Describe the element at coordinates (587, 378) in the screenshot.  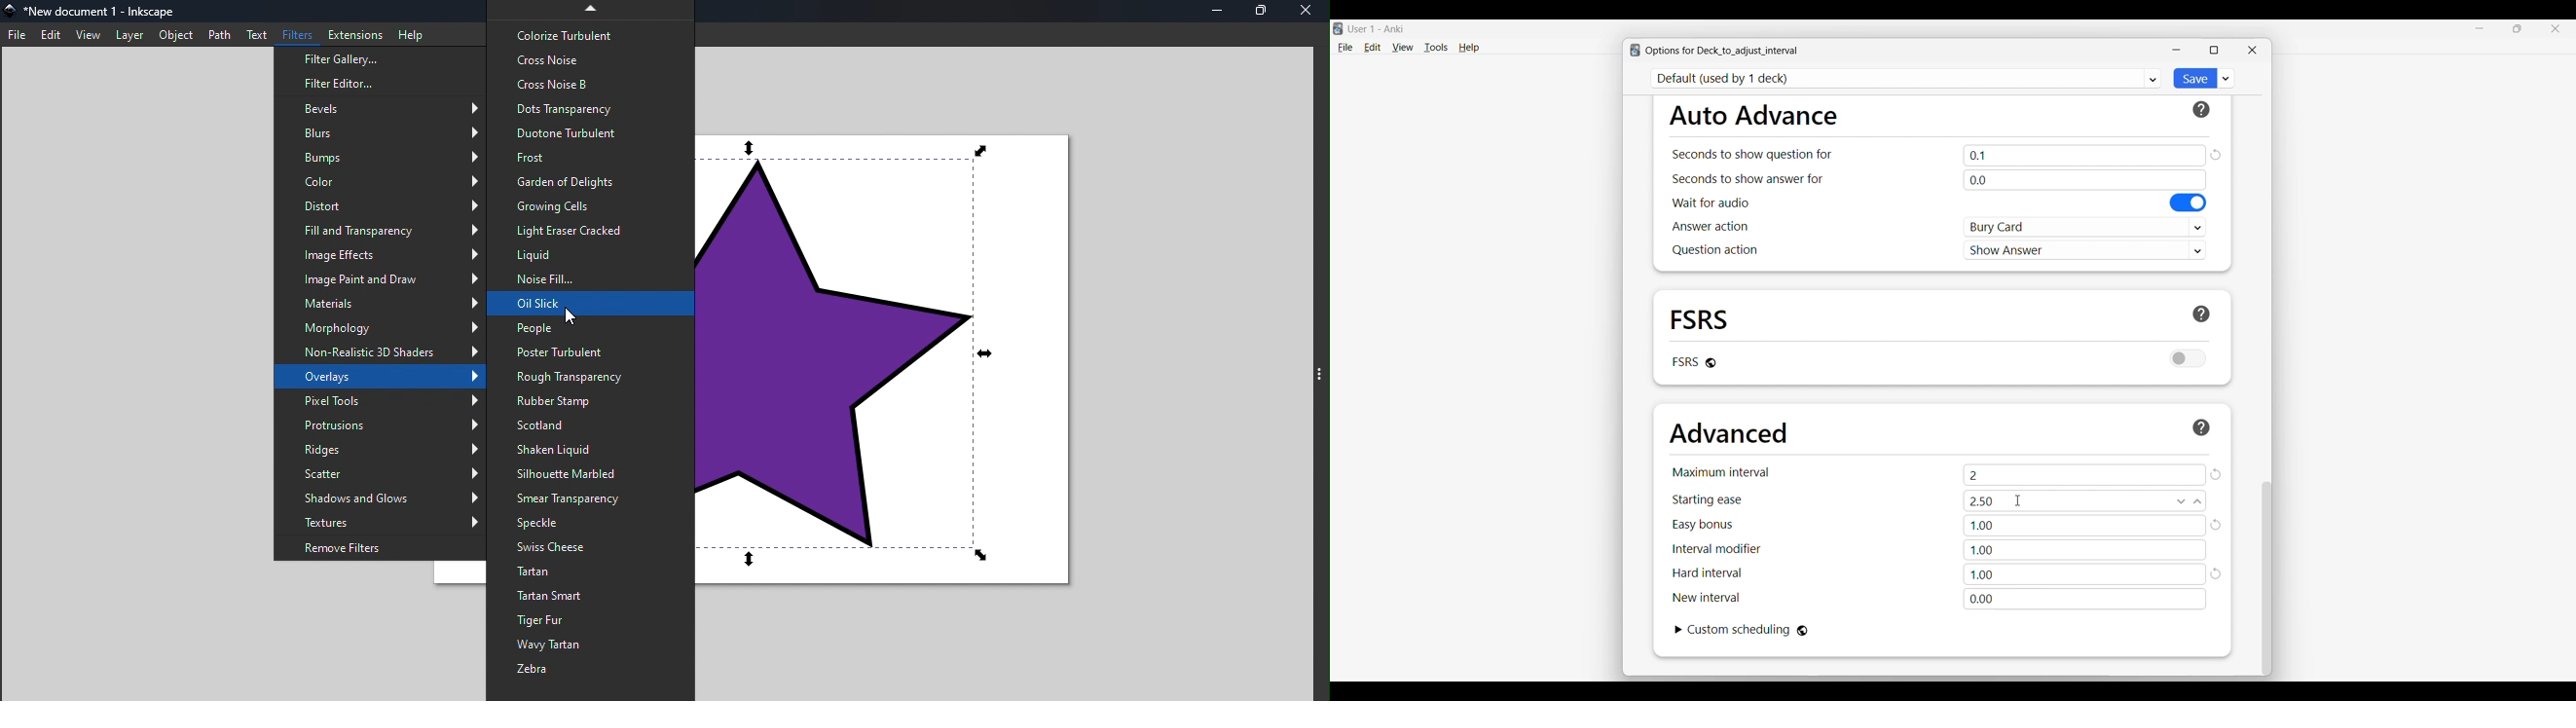
I see `Rough transparency` at that location.